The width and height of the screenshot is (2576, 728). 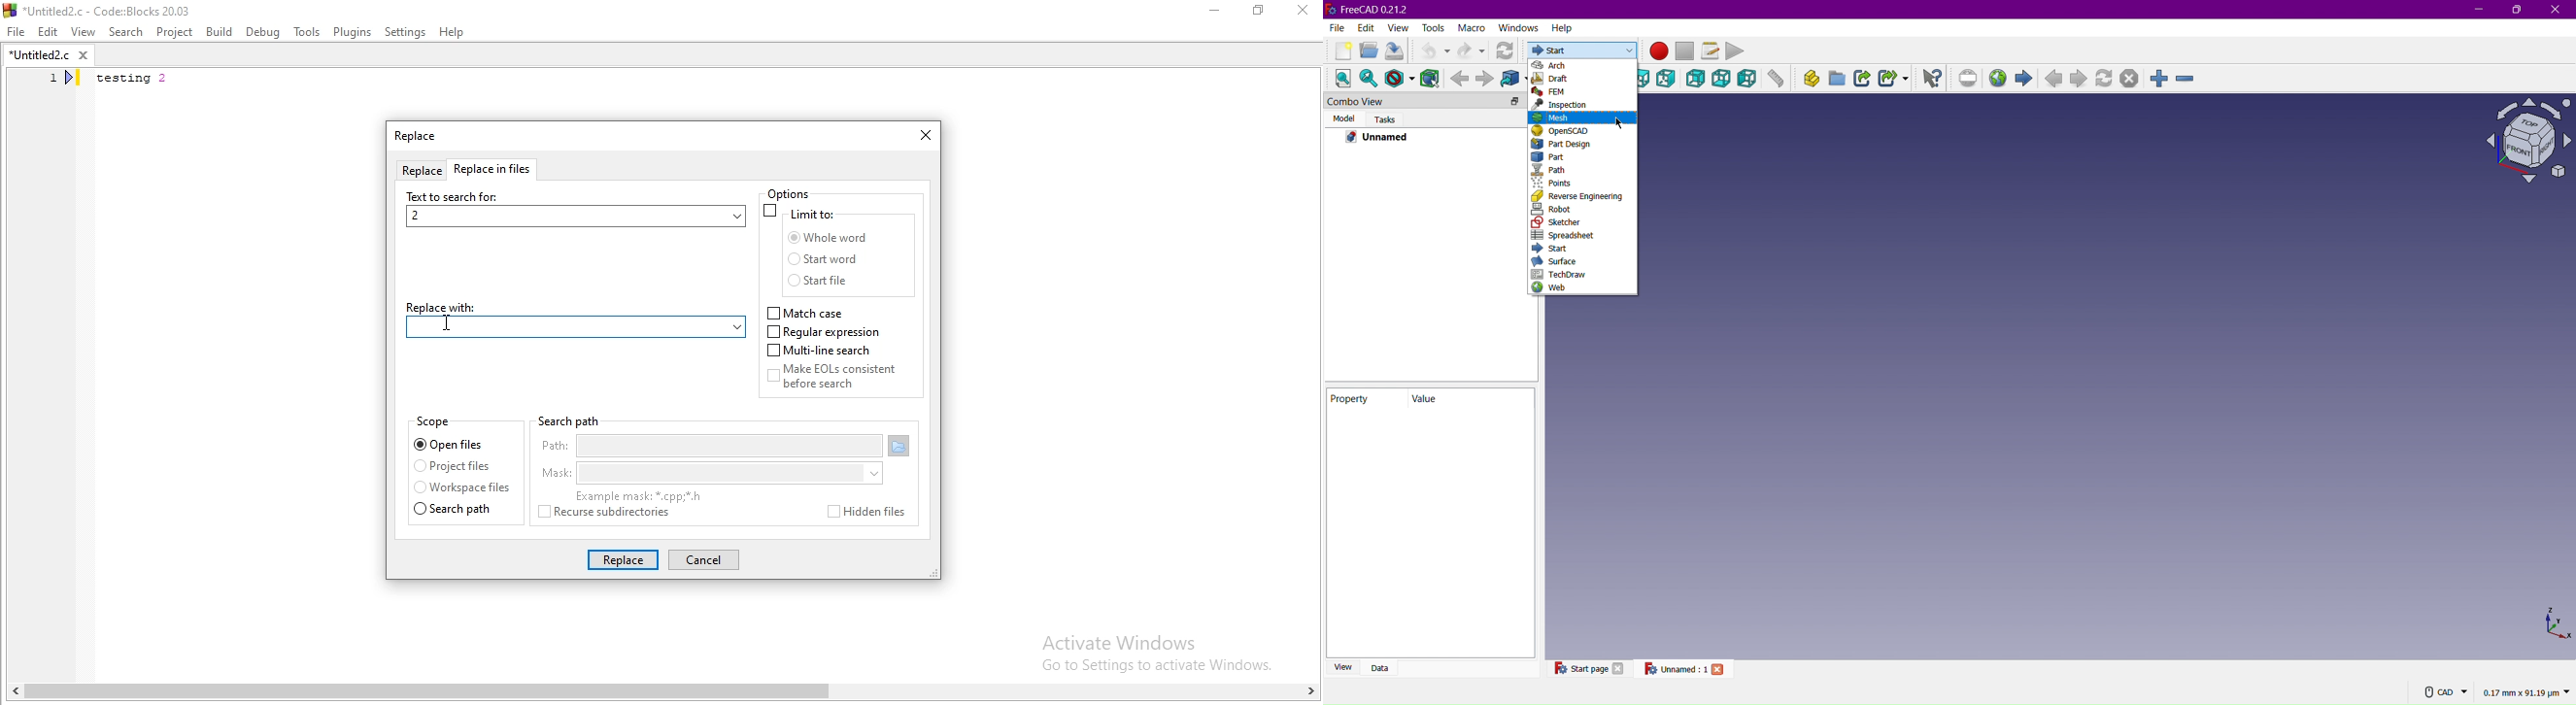 What do you see at coordinates (416, 138) in the screenshot?
I see `tab title` at bounding box center [416, 138].